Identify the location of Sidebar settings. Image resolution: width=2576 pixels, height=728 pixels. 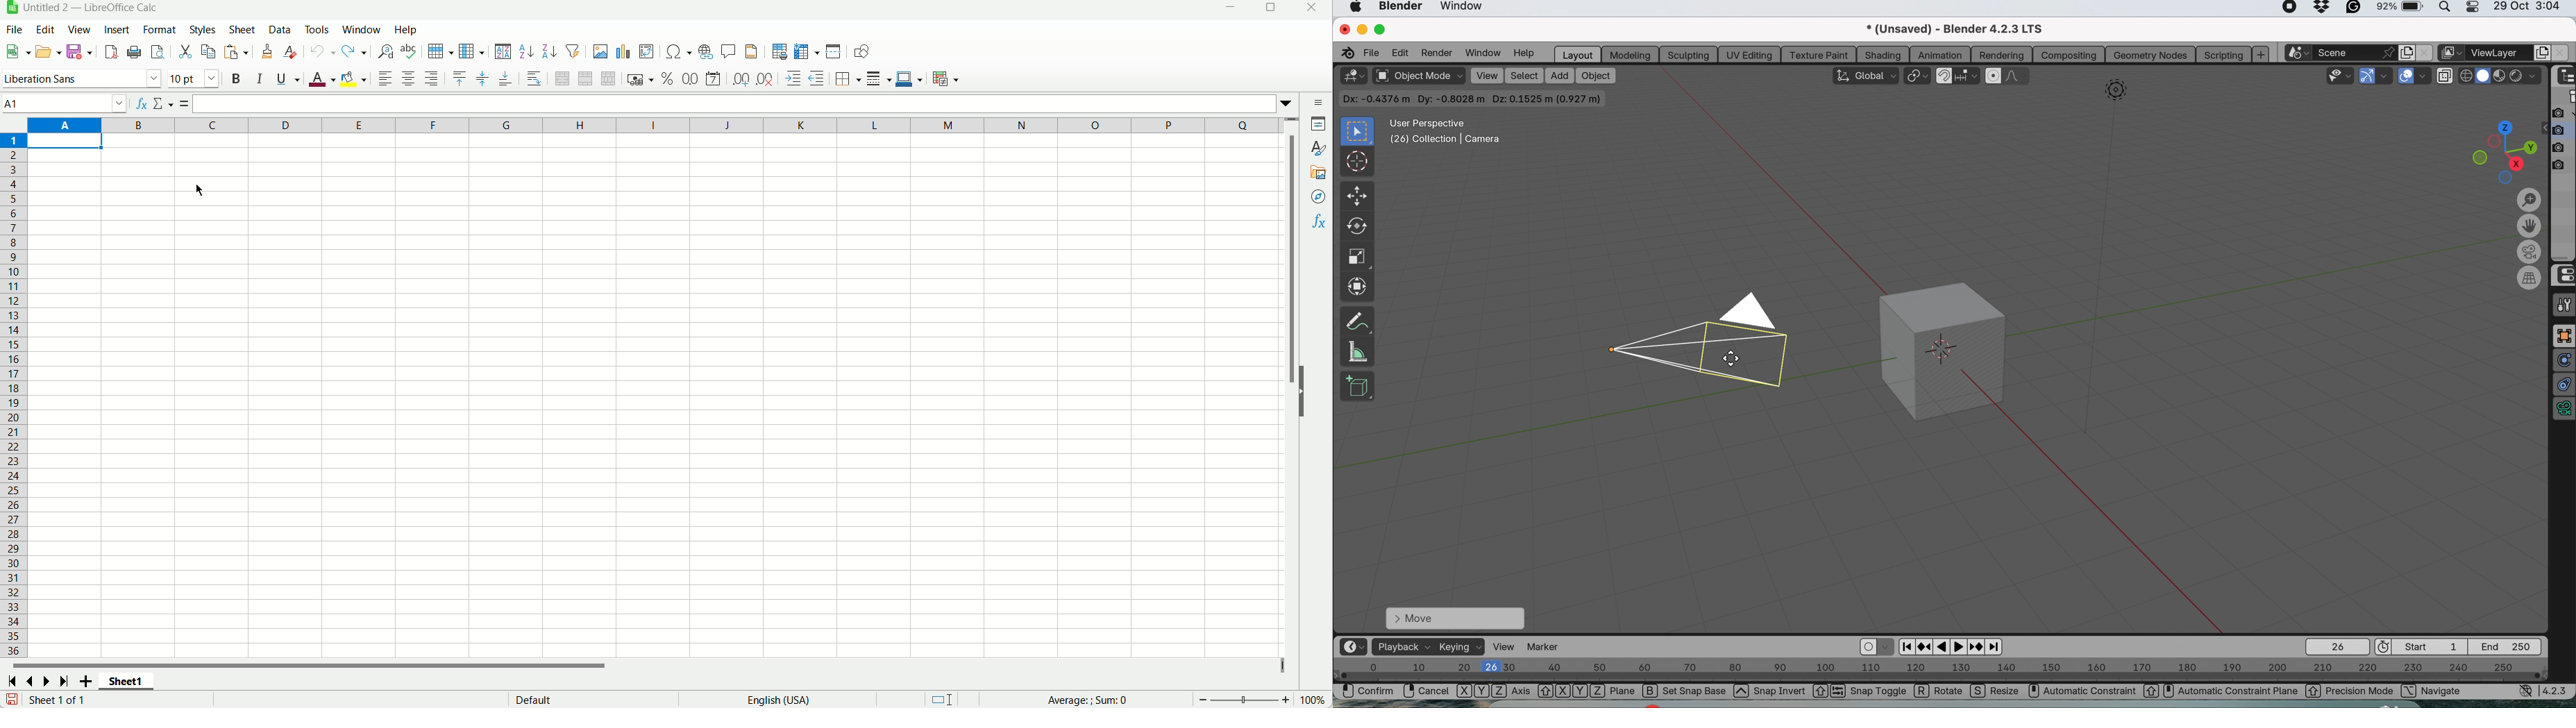
(1313, 102).